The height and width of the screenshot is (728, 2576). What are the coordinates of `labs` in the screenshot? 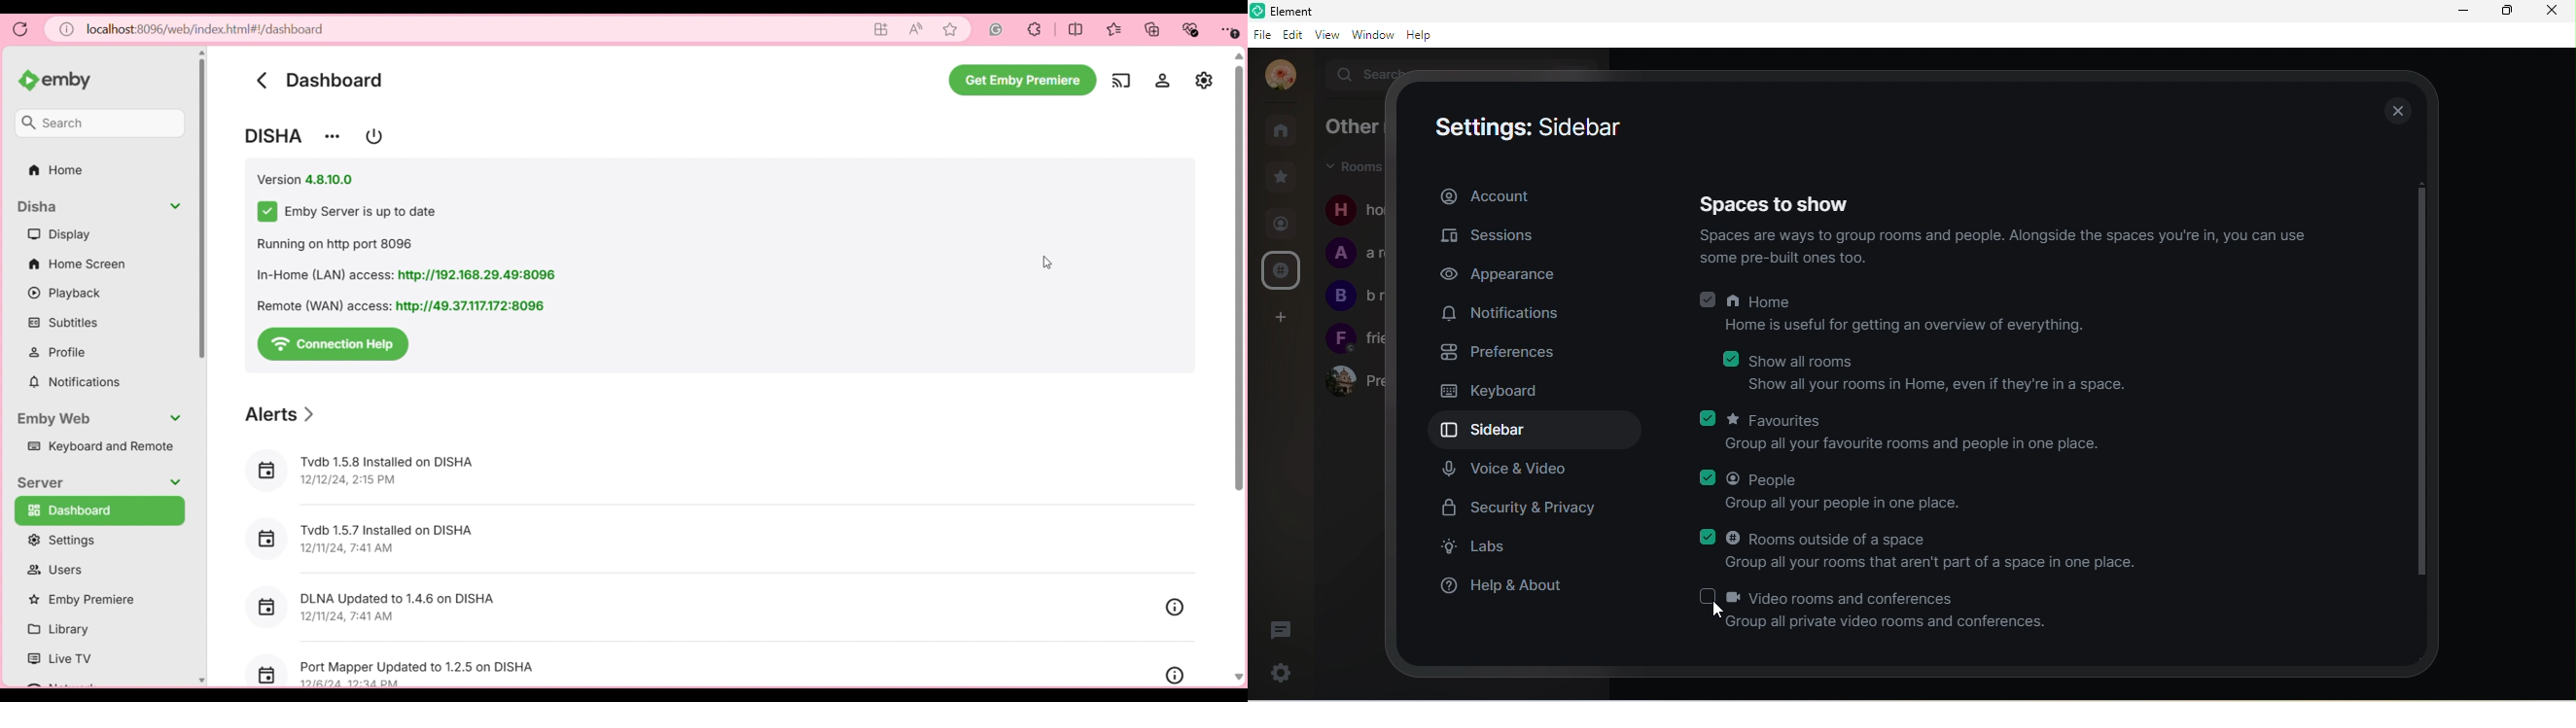 It's located at (1493, 547).